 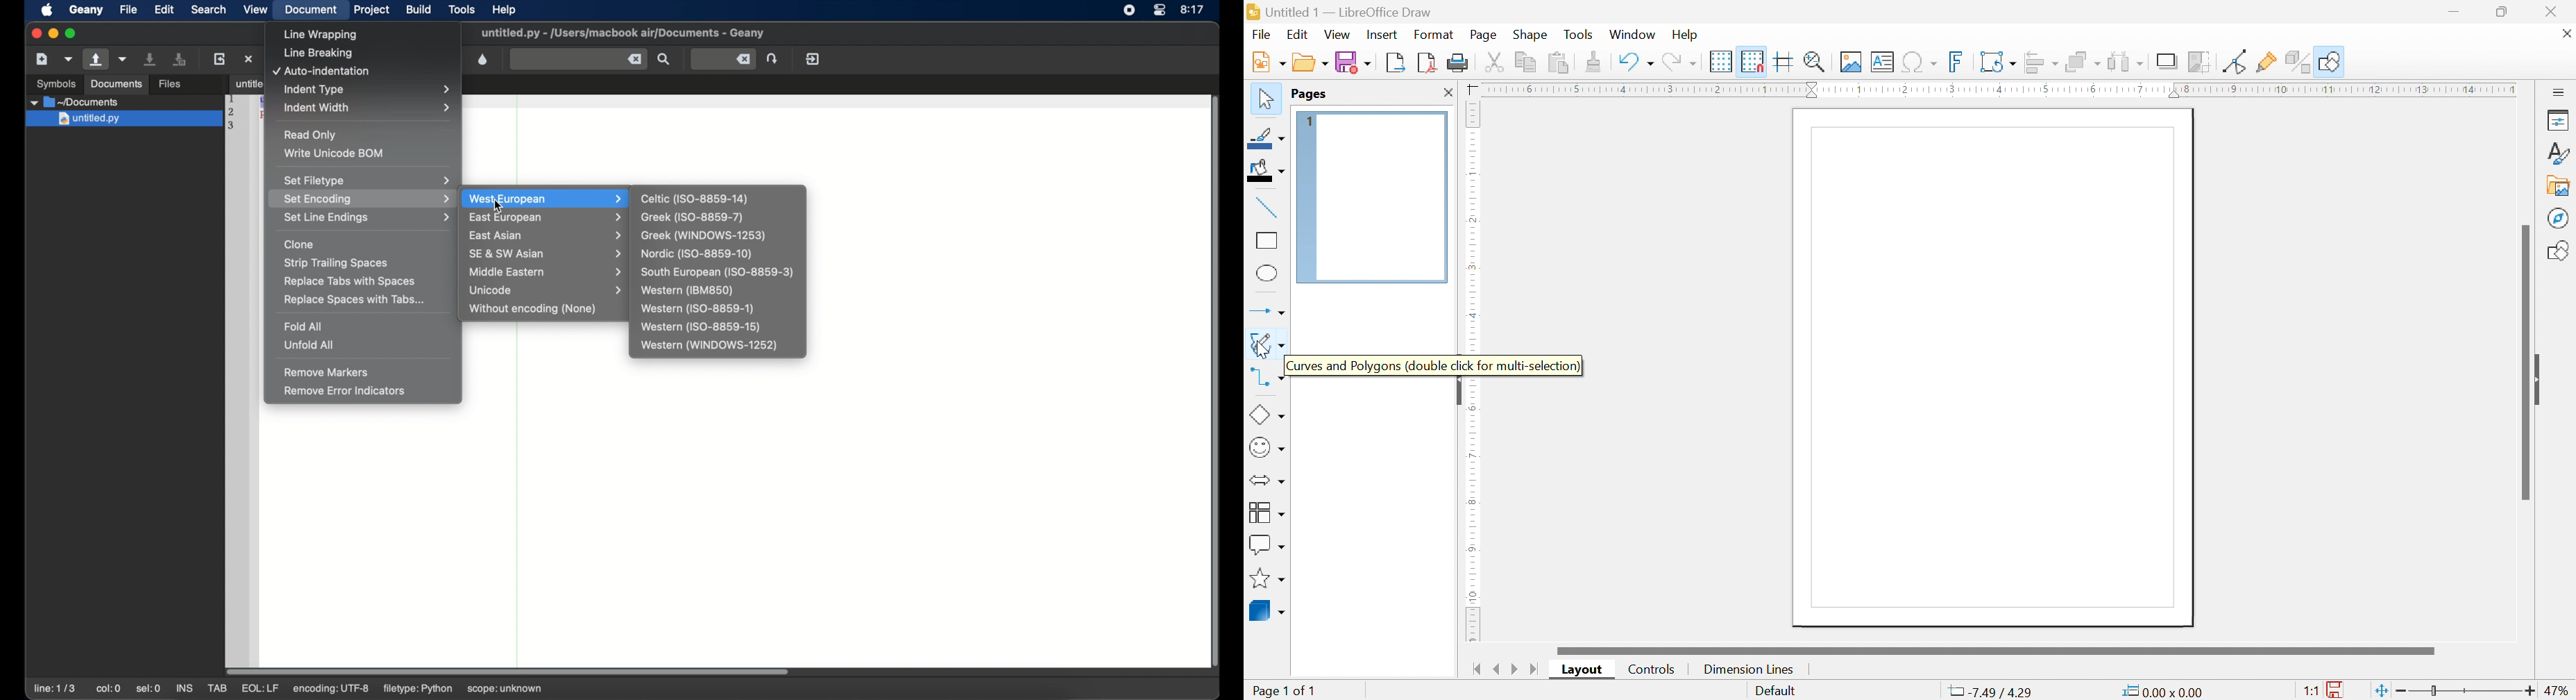 What do you see at coordinates (1267, 208) in the screenshot?
I see `insert line` at bounding box center [1267, 208].